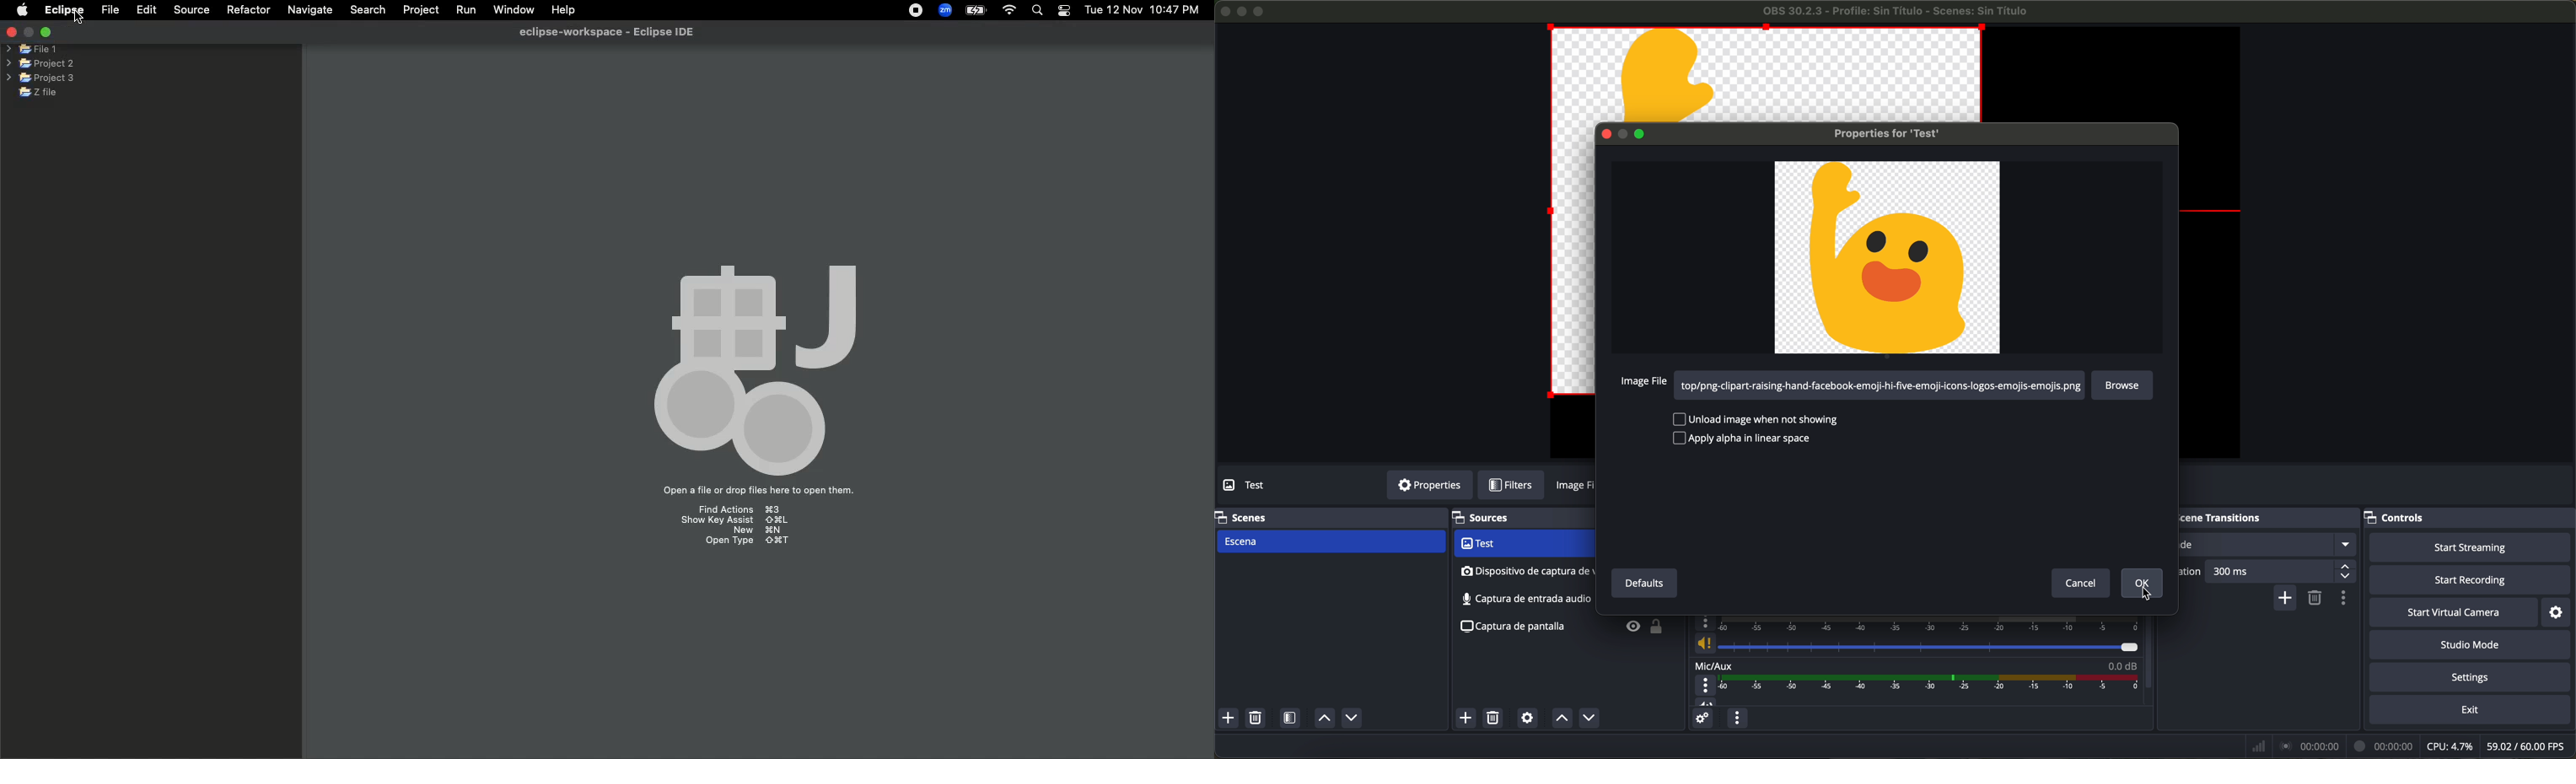  I want to click on duration, so click(2190, 574).